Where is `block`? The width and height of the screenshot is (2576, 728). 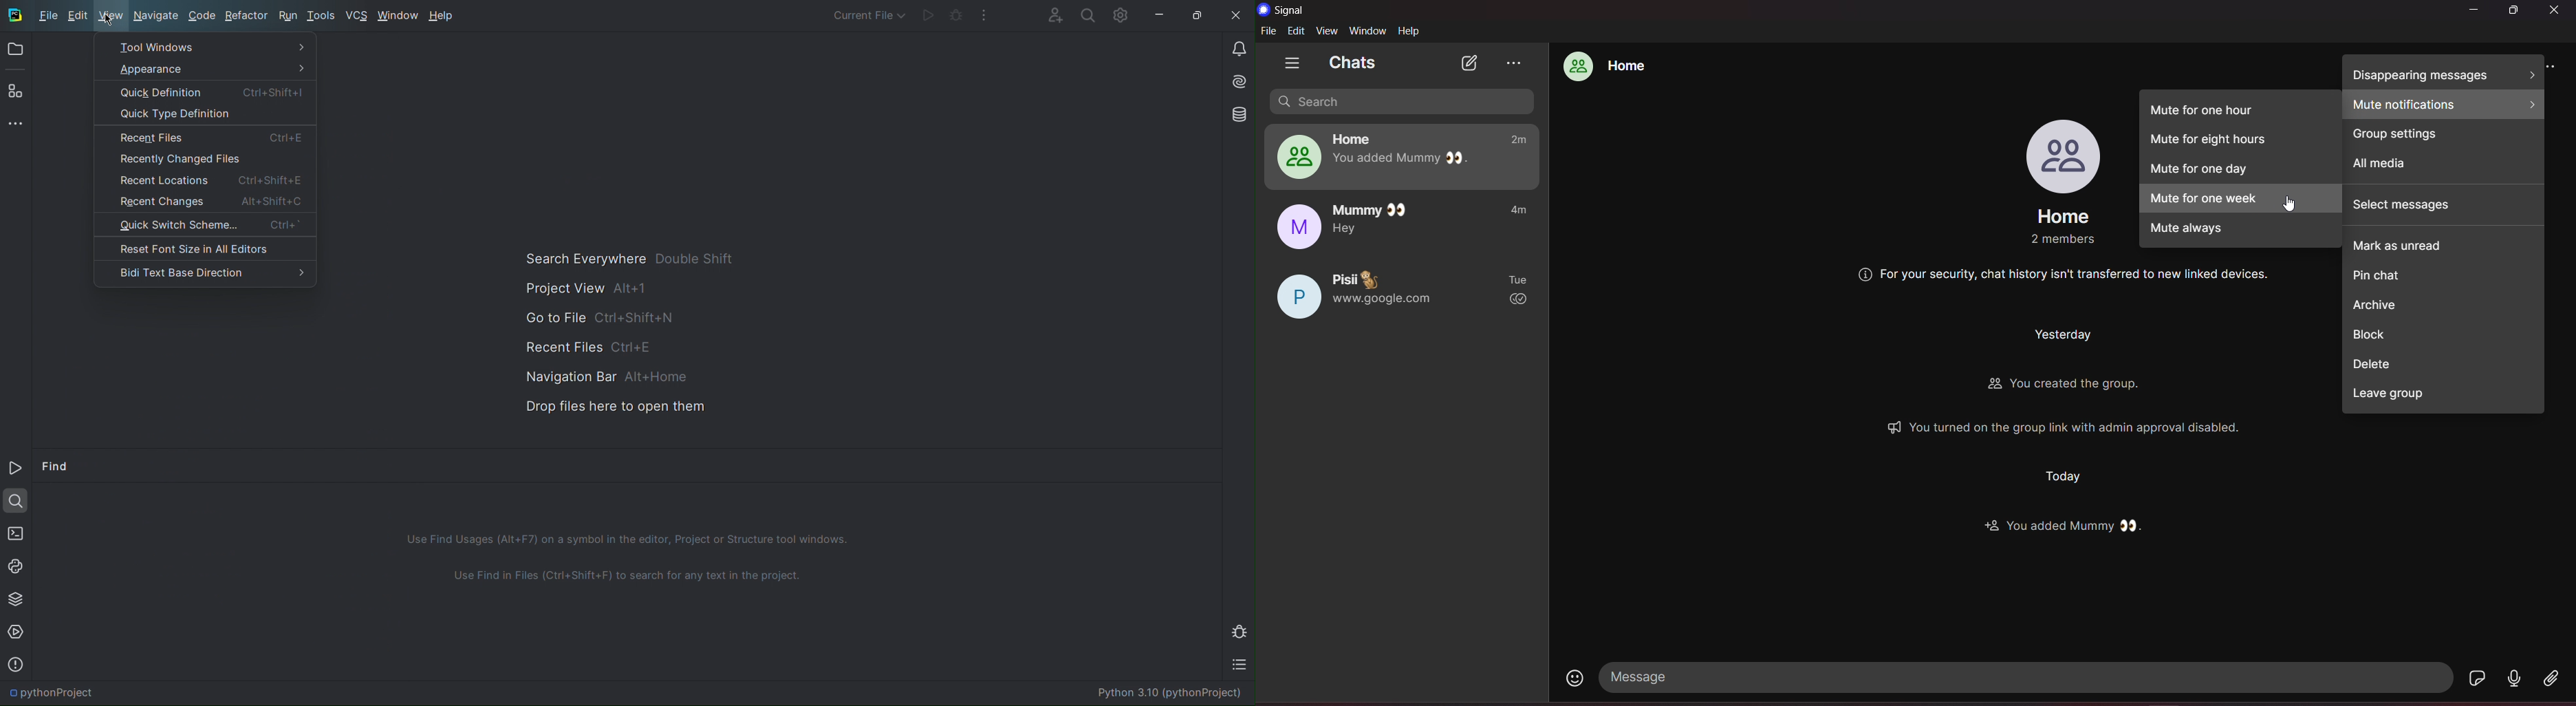 block is located at coordinates (2442, 340).